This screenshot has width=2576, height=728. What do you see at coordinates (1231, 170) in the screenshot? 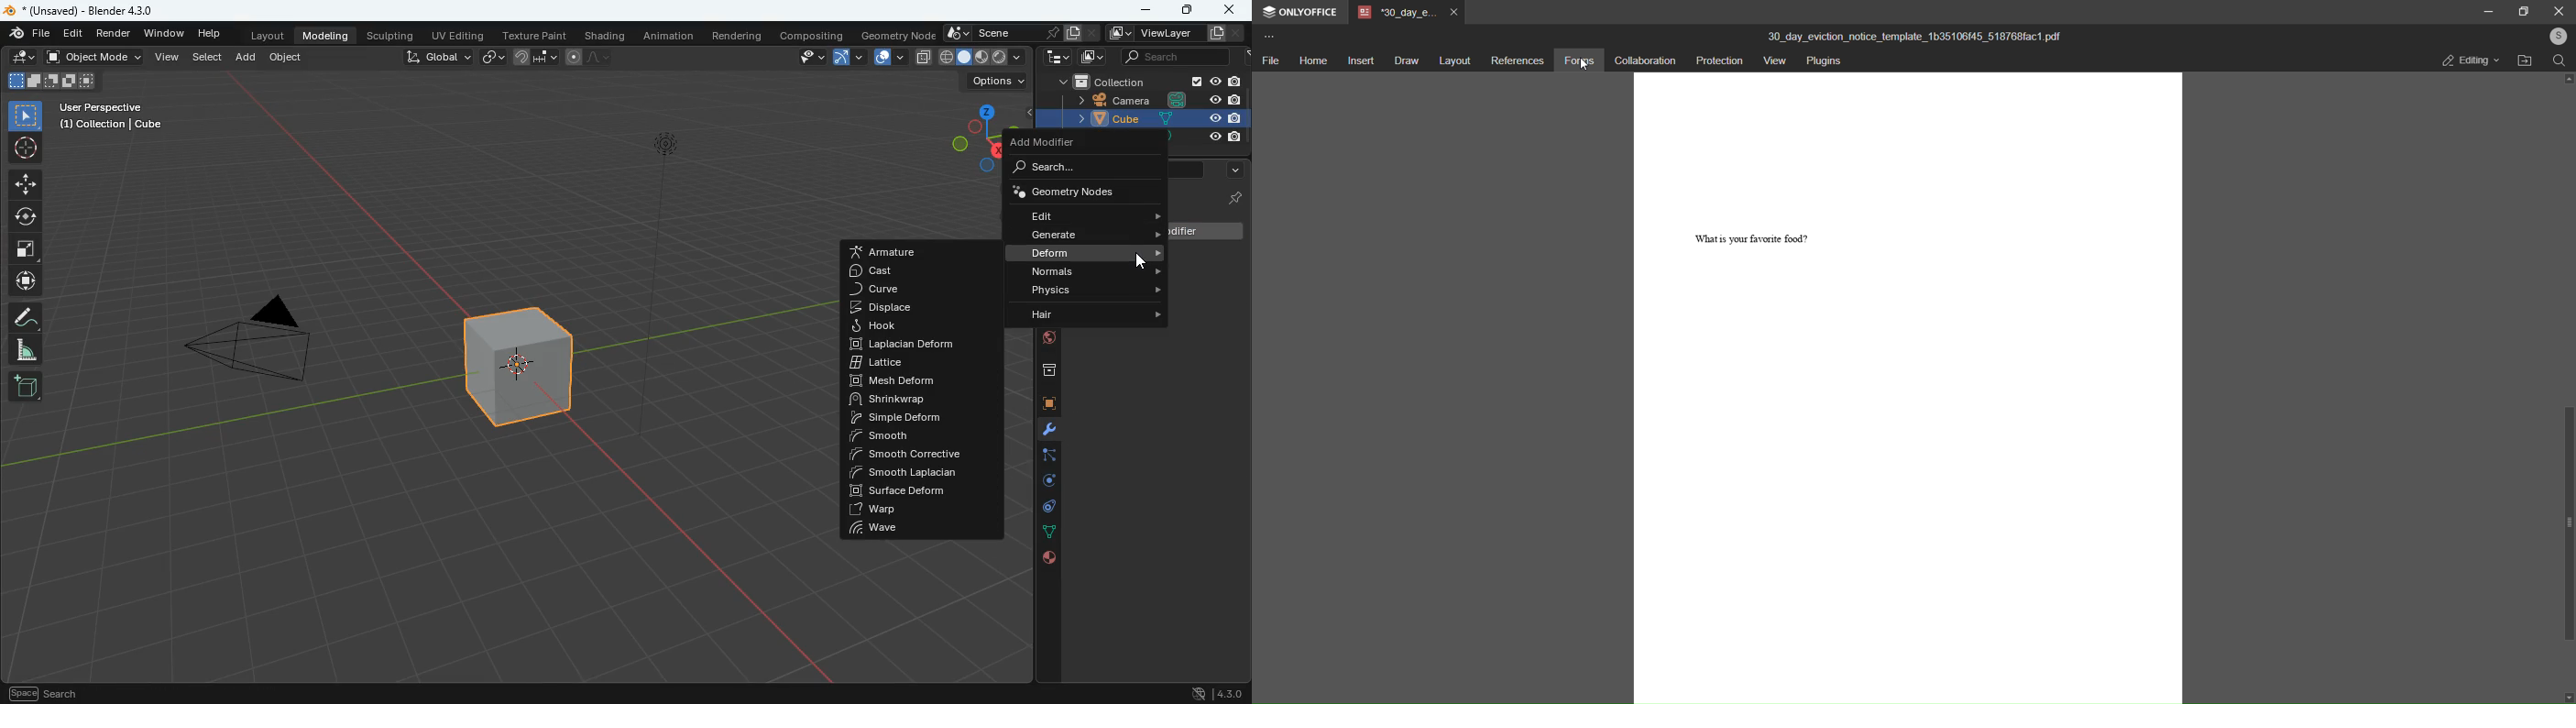
I see `more` at bounding box center [1231, 170].